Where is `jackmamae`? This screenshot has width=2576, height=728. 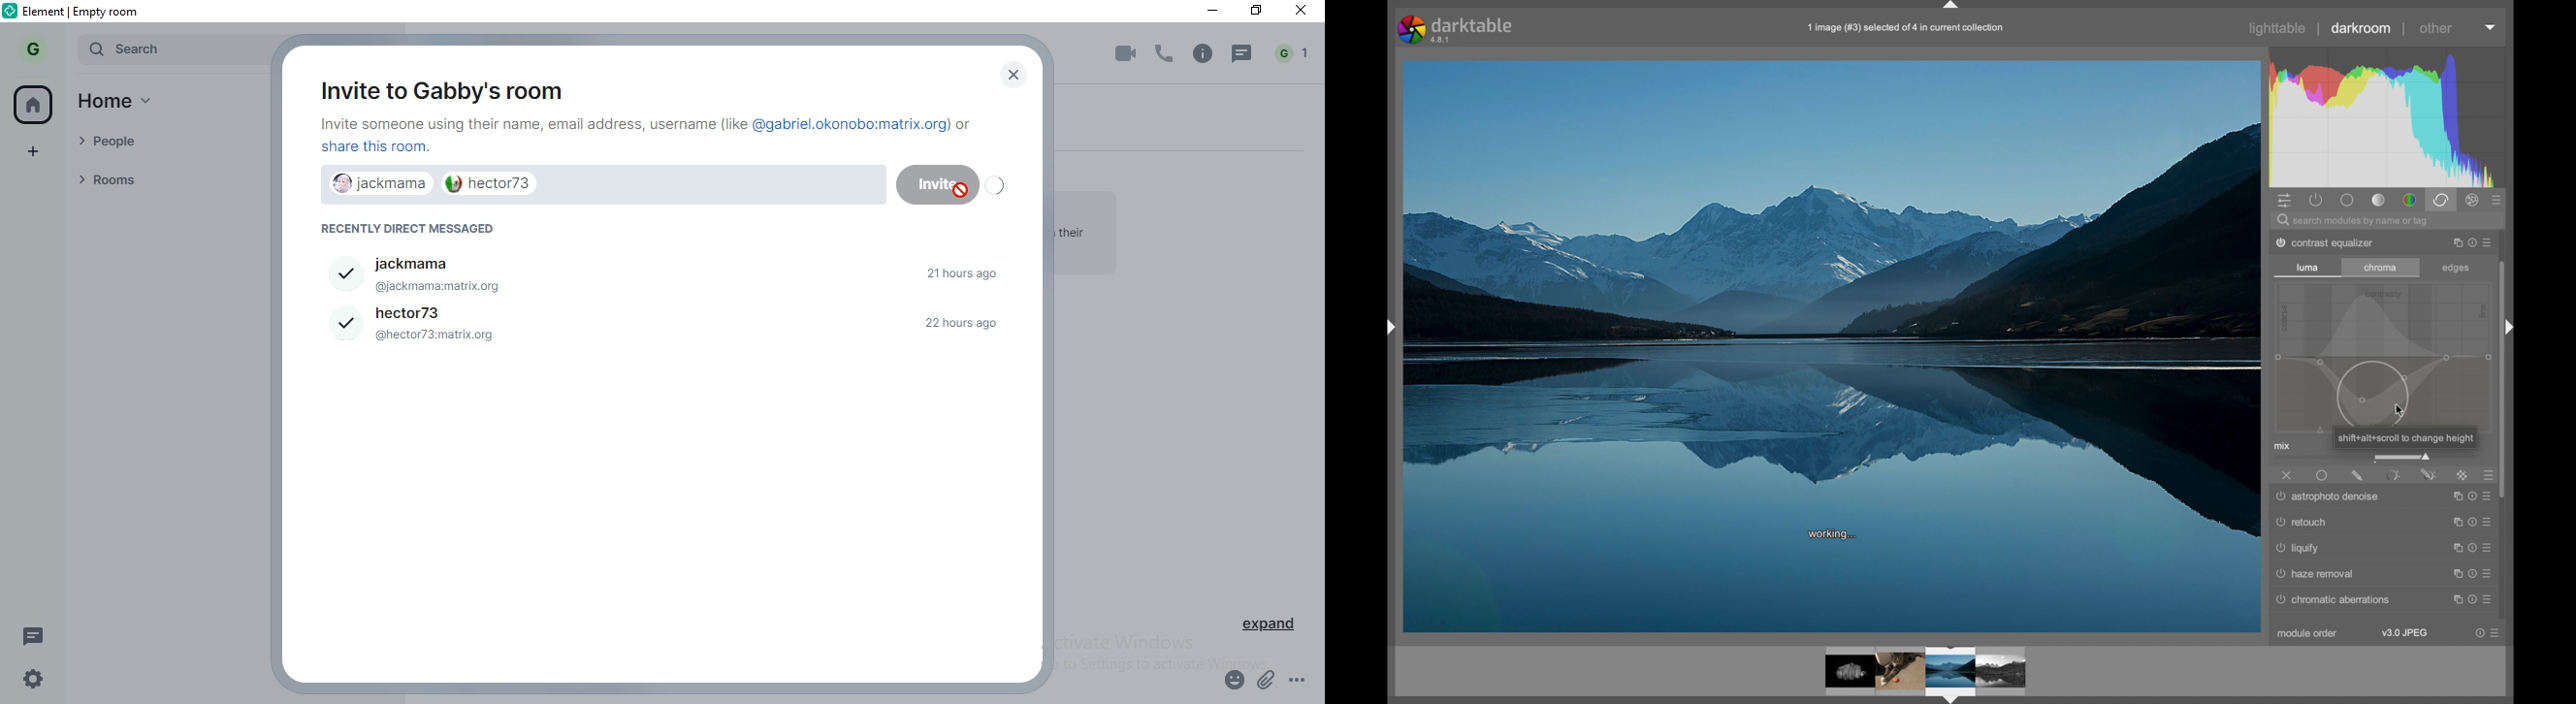
jackmamae is located at coordinates (372, 185).